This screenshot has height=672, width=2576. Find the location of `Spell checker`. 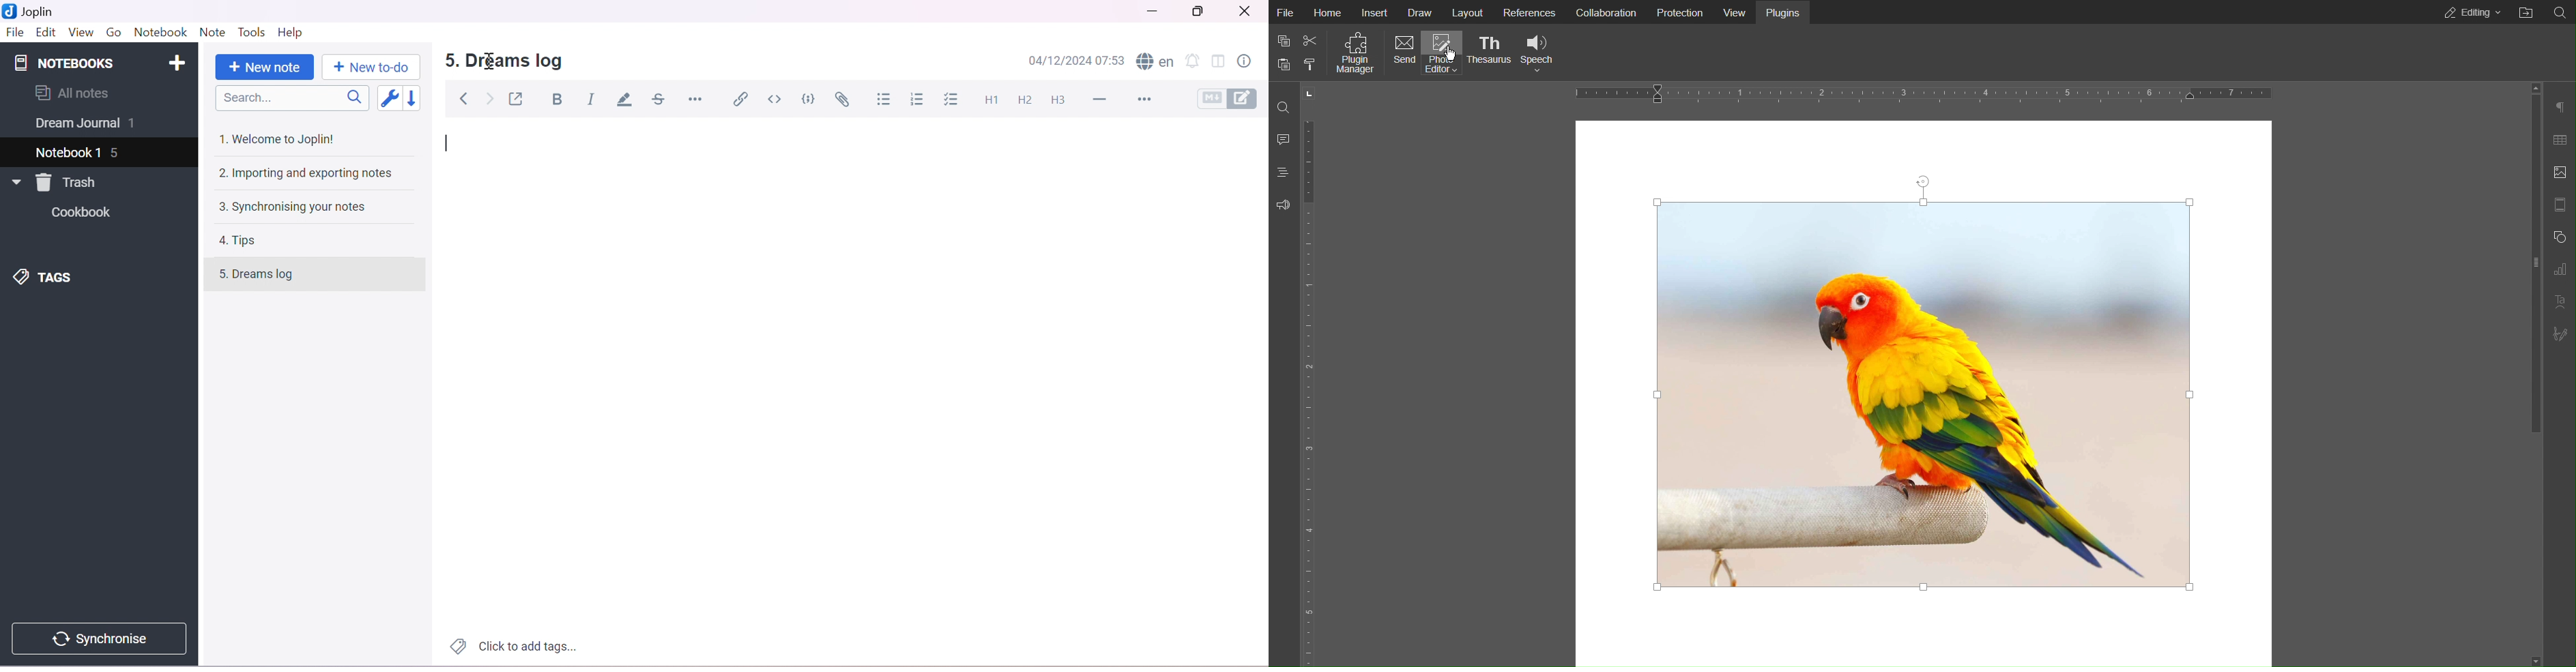

Spell checker is located at coordinates (1156, 62).